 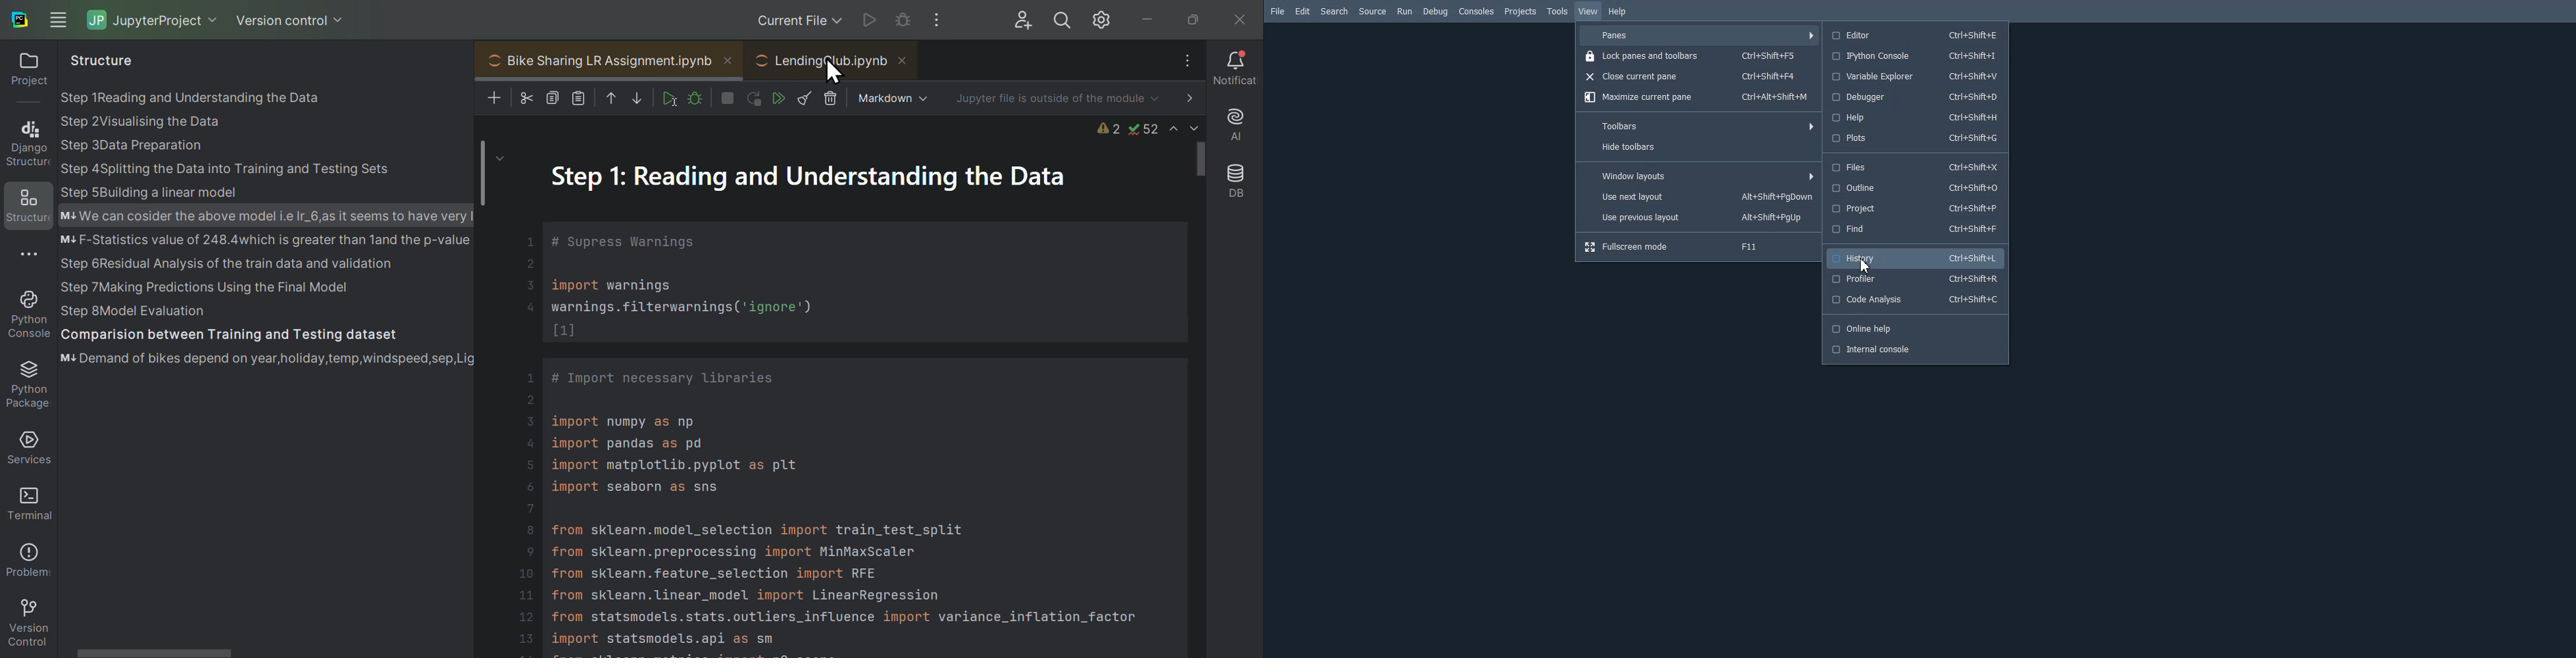 What do you see at coordinates (1914, 97) in the screenshot?
I see `Debugger` at bounding box center [1914, 97].